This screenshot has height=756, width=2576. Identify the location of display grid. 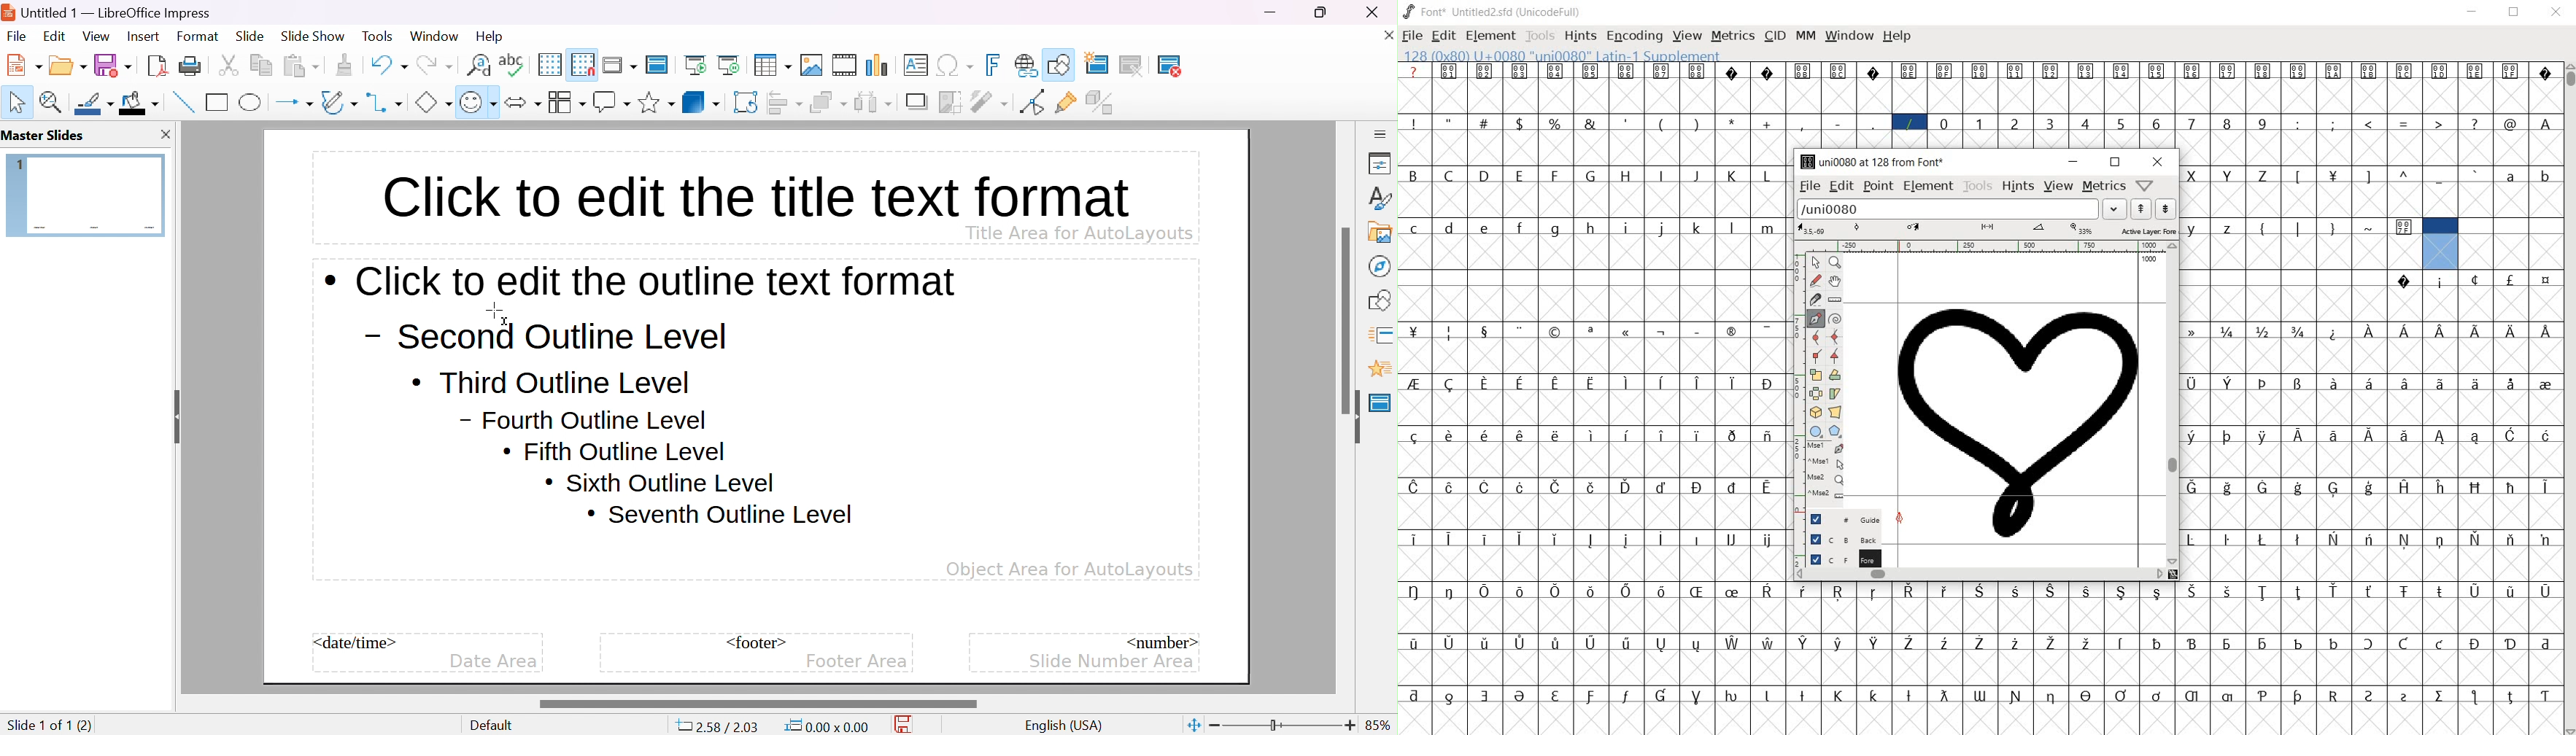
(549, 64).